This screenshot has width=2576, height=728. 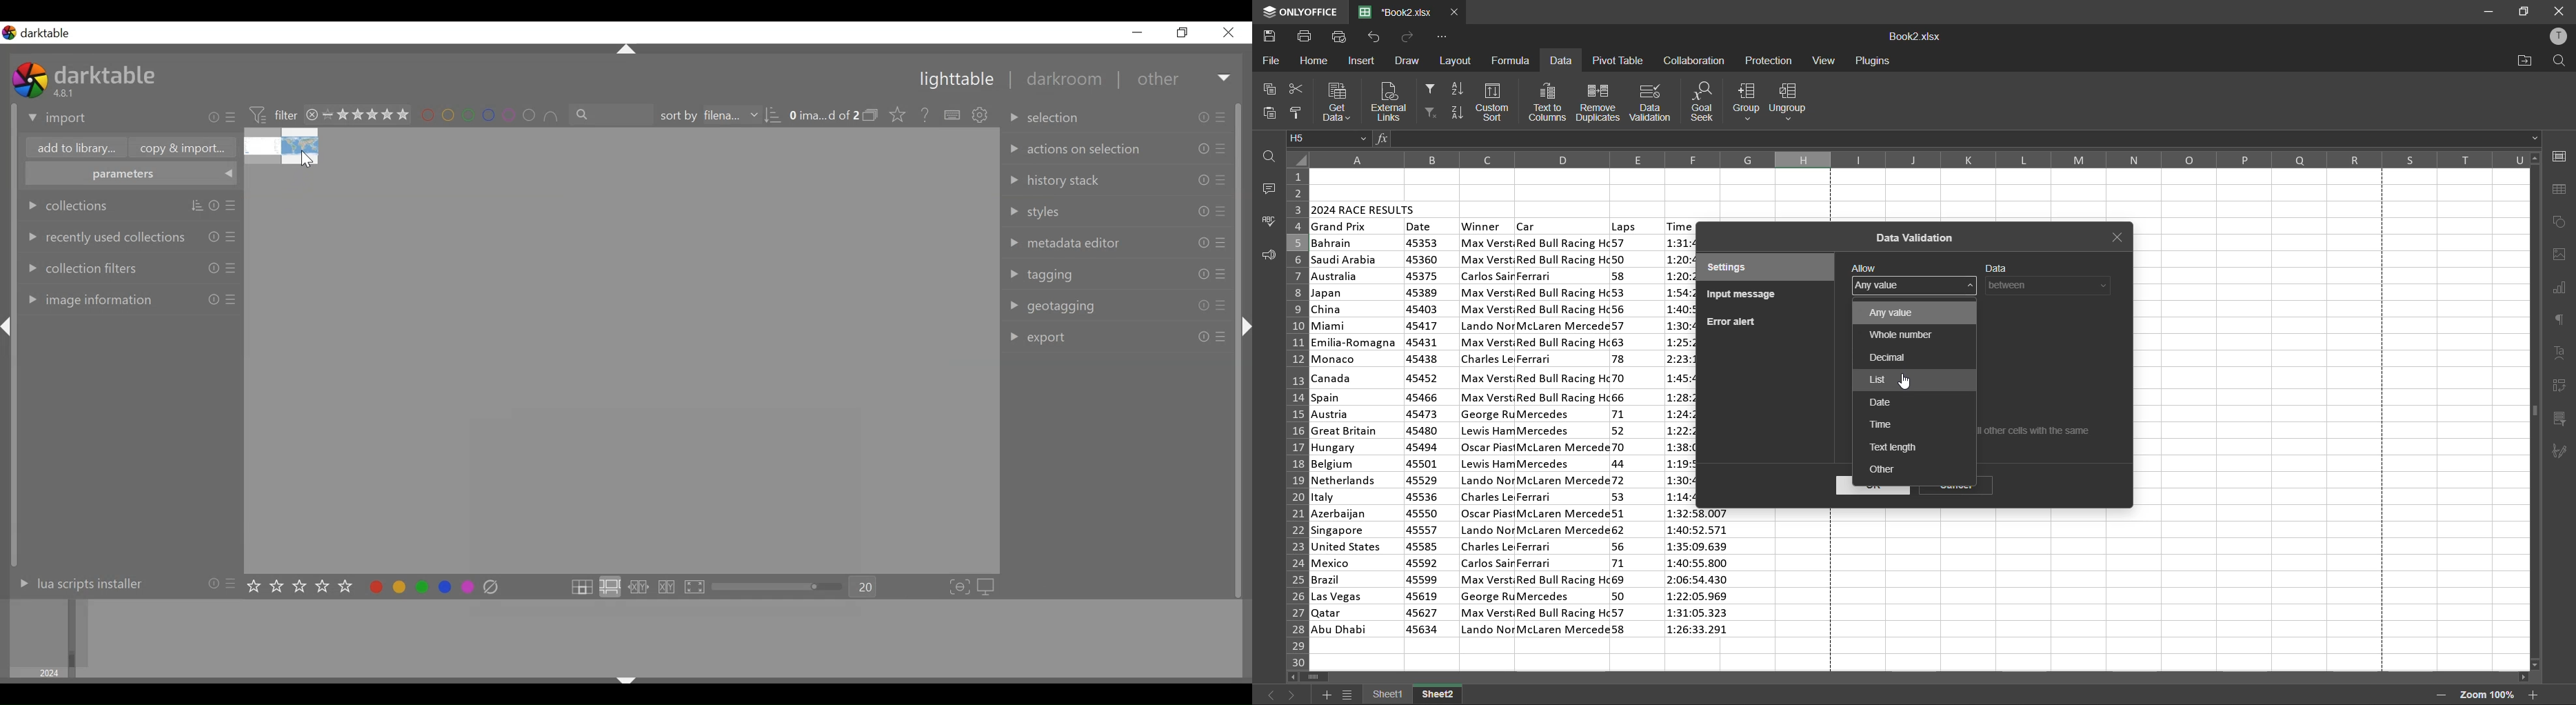 I want to click on , so click(x=626, y=50).